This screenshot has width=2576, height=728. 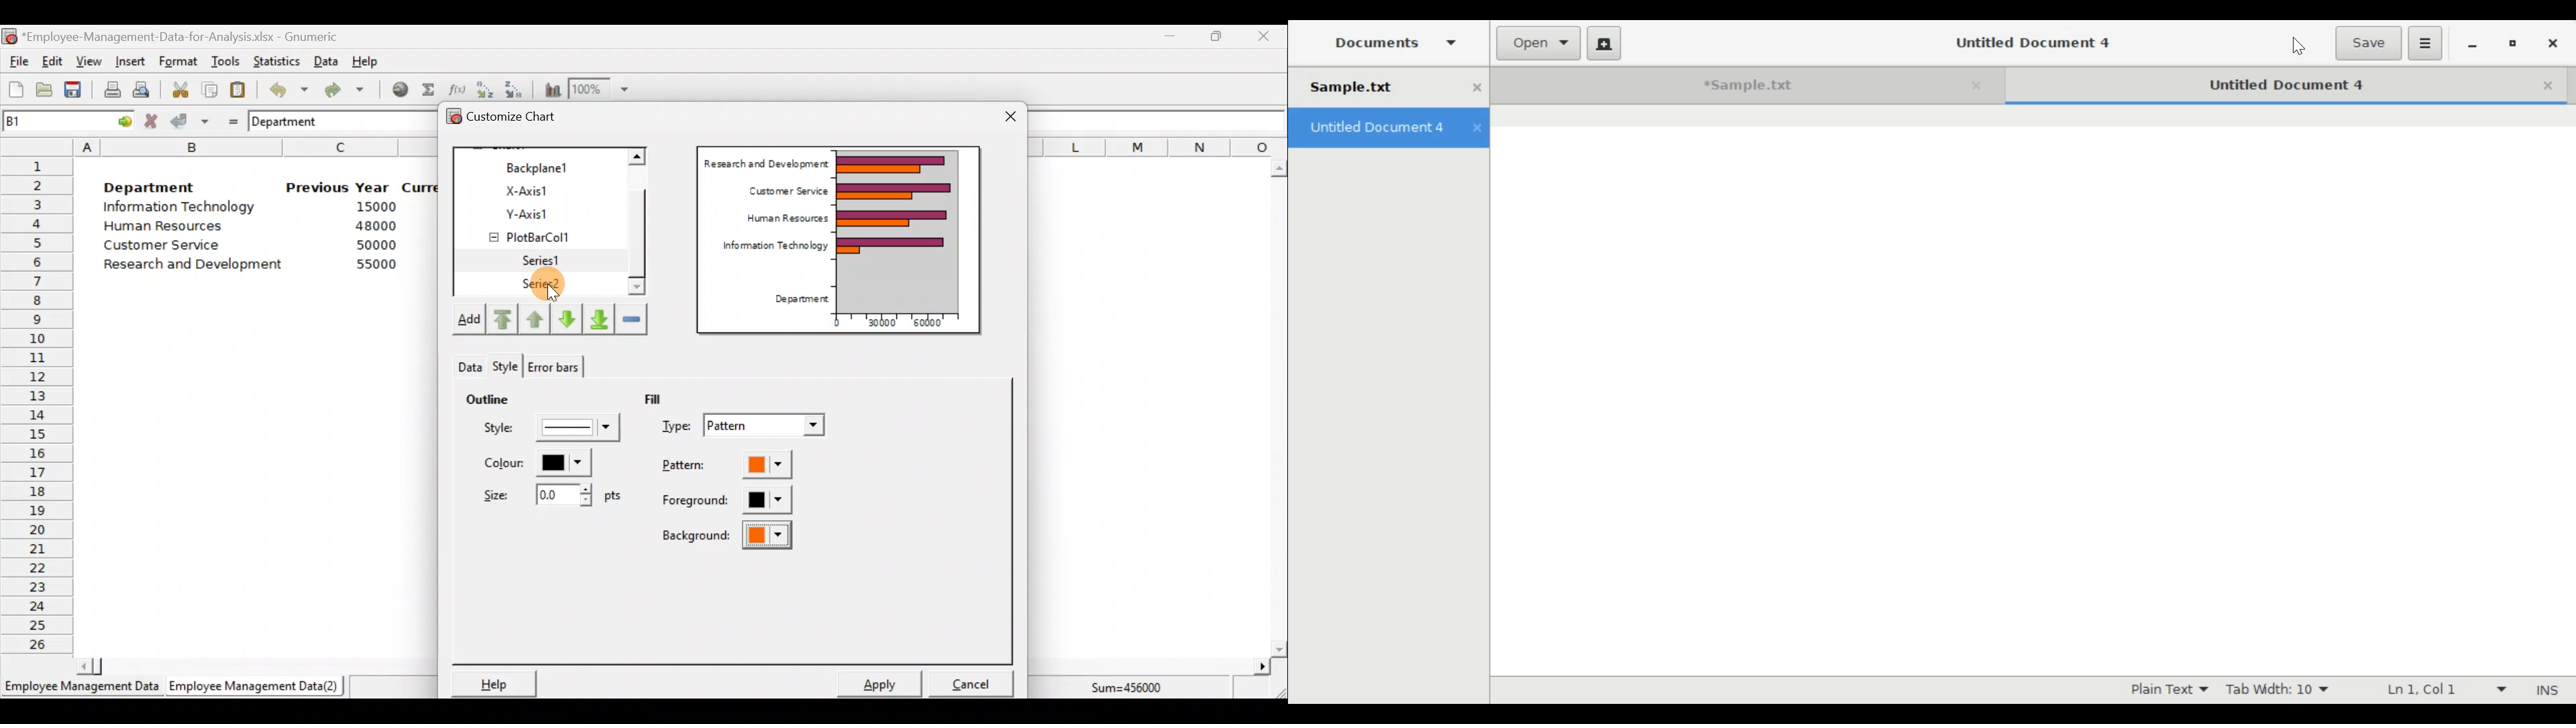 I want to click on Redo undone action, so click(x=341, y=90).